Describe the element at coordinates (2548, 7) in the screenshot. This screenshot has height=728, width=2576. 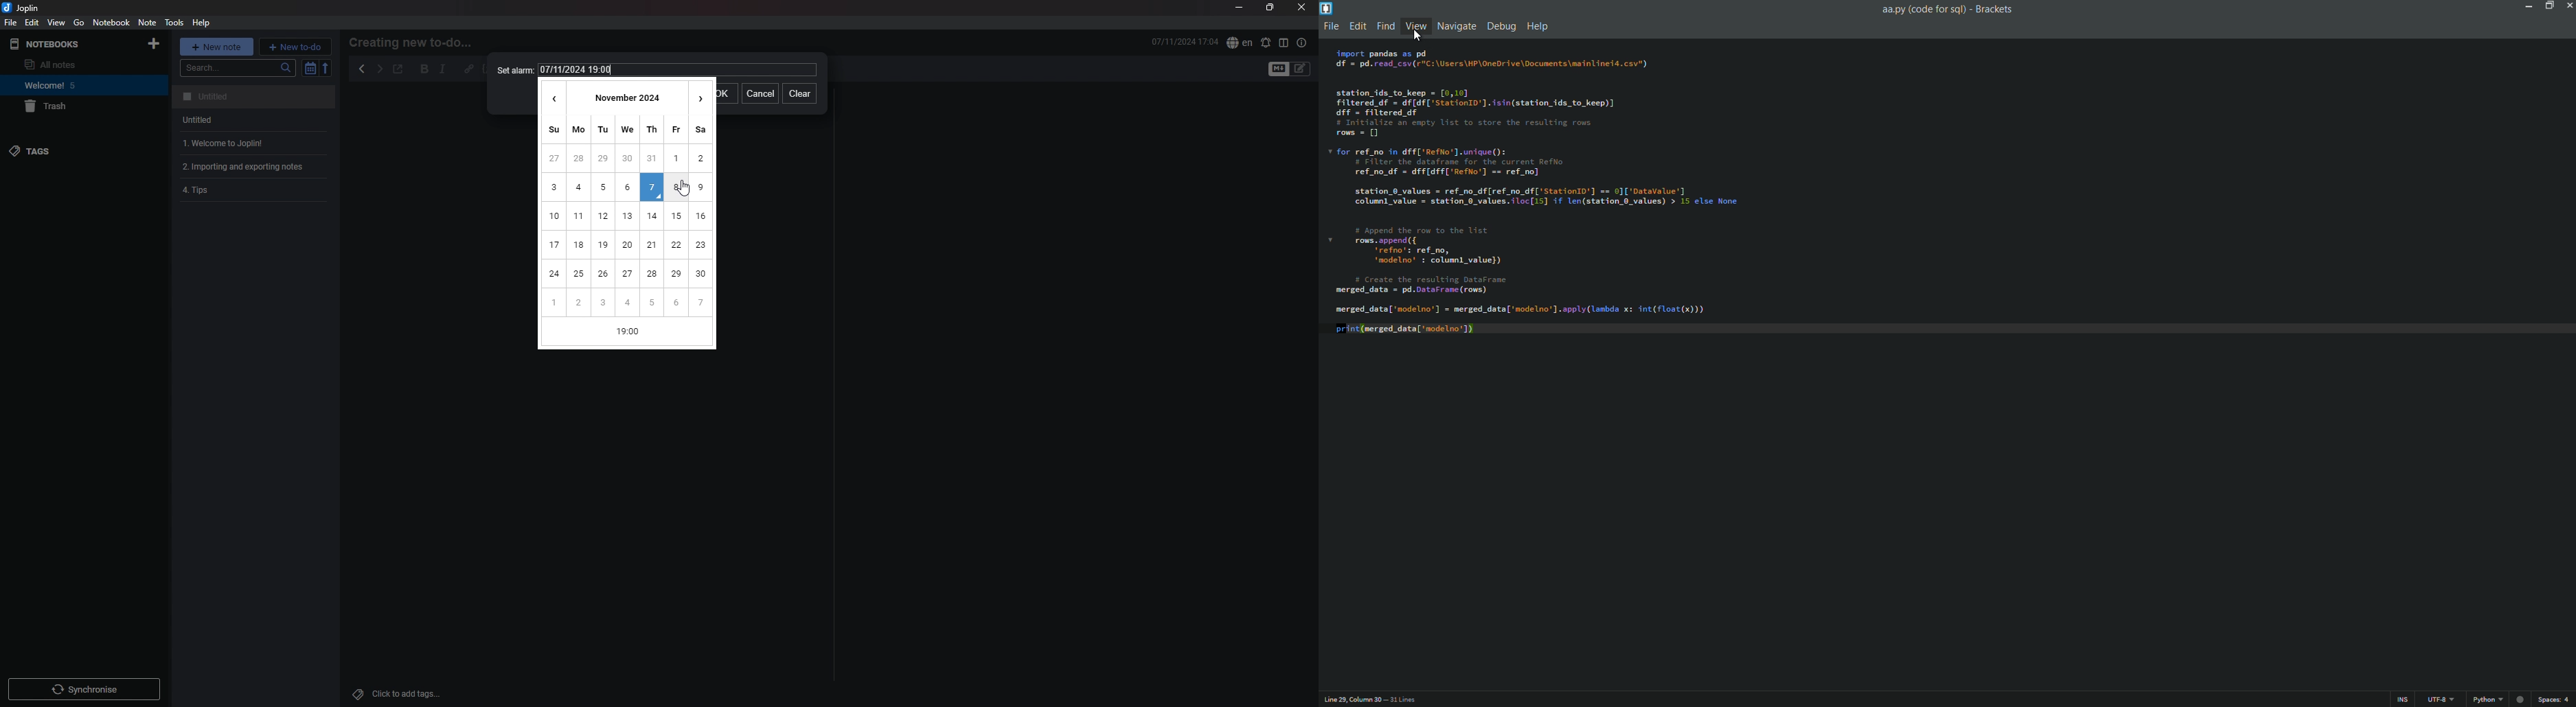
I see `maximize button` at that location.